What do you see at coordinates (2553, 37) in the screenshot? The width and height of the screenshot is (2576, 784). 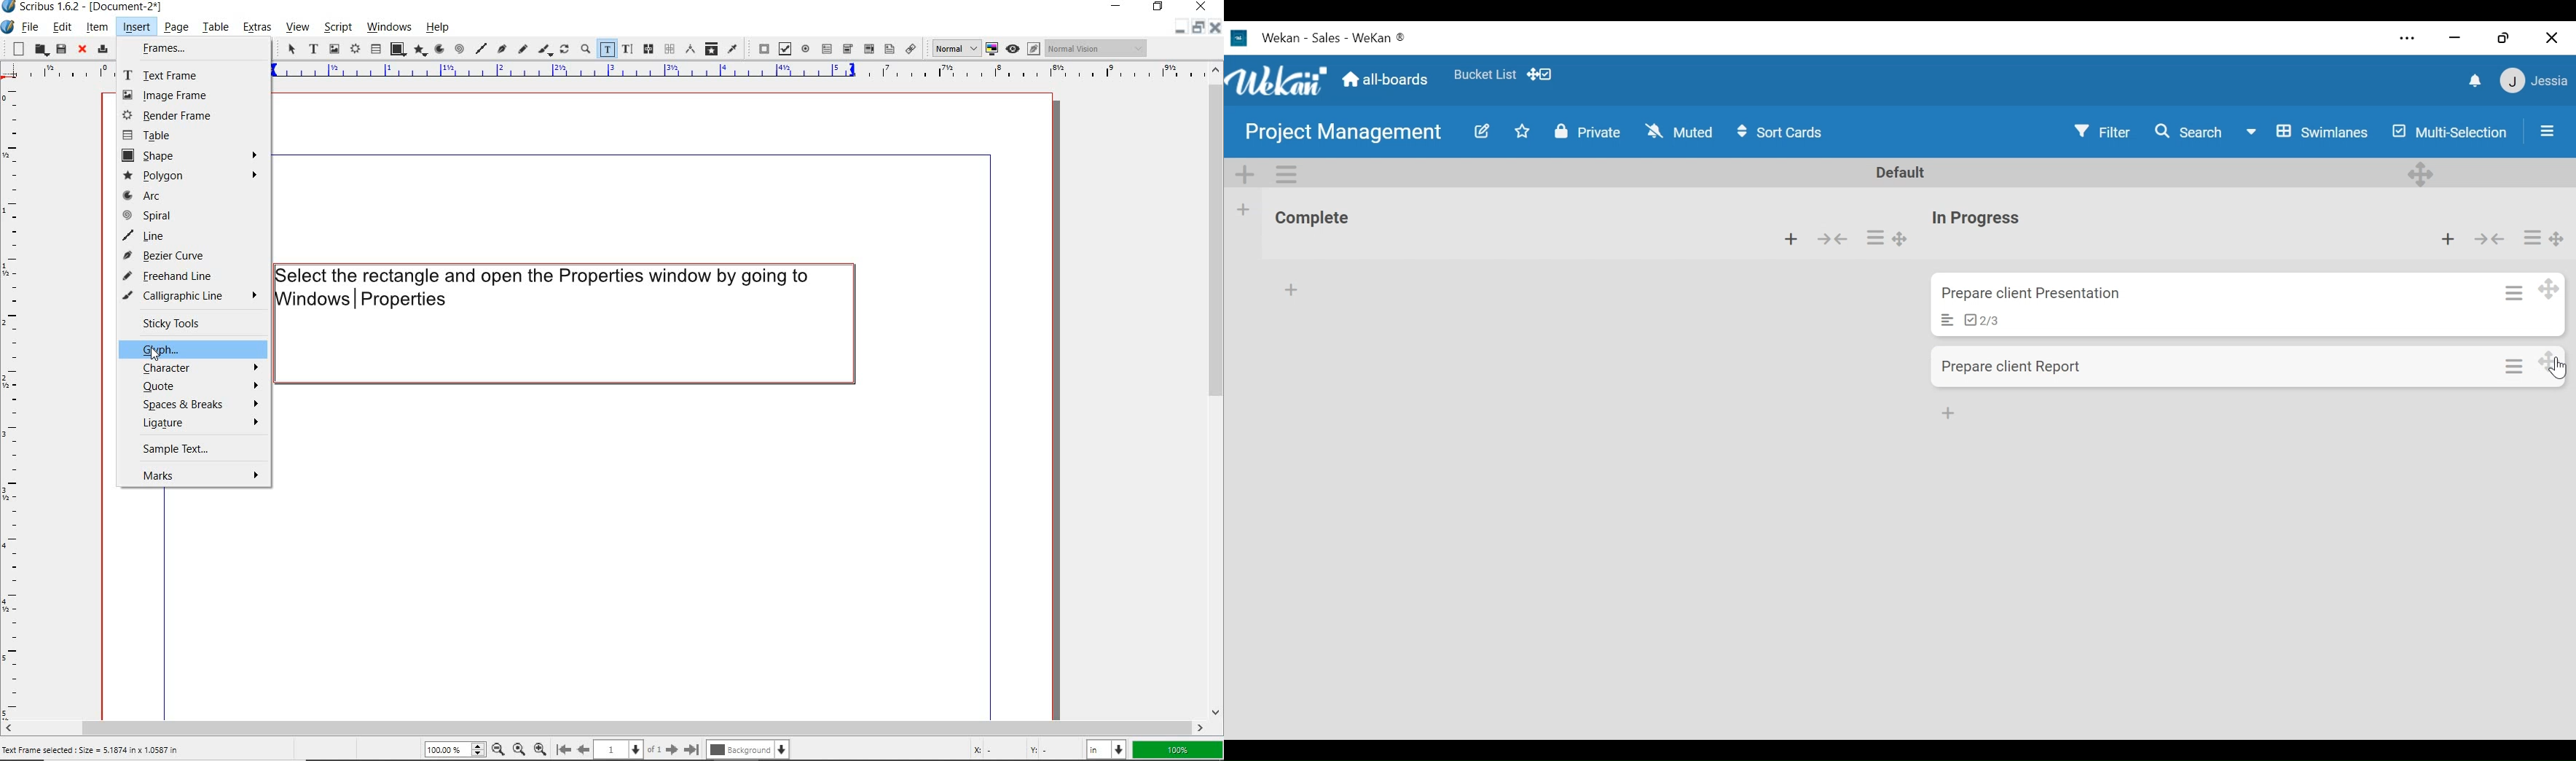 I see `Close` at bounding box center [2553, 37].